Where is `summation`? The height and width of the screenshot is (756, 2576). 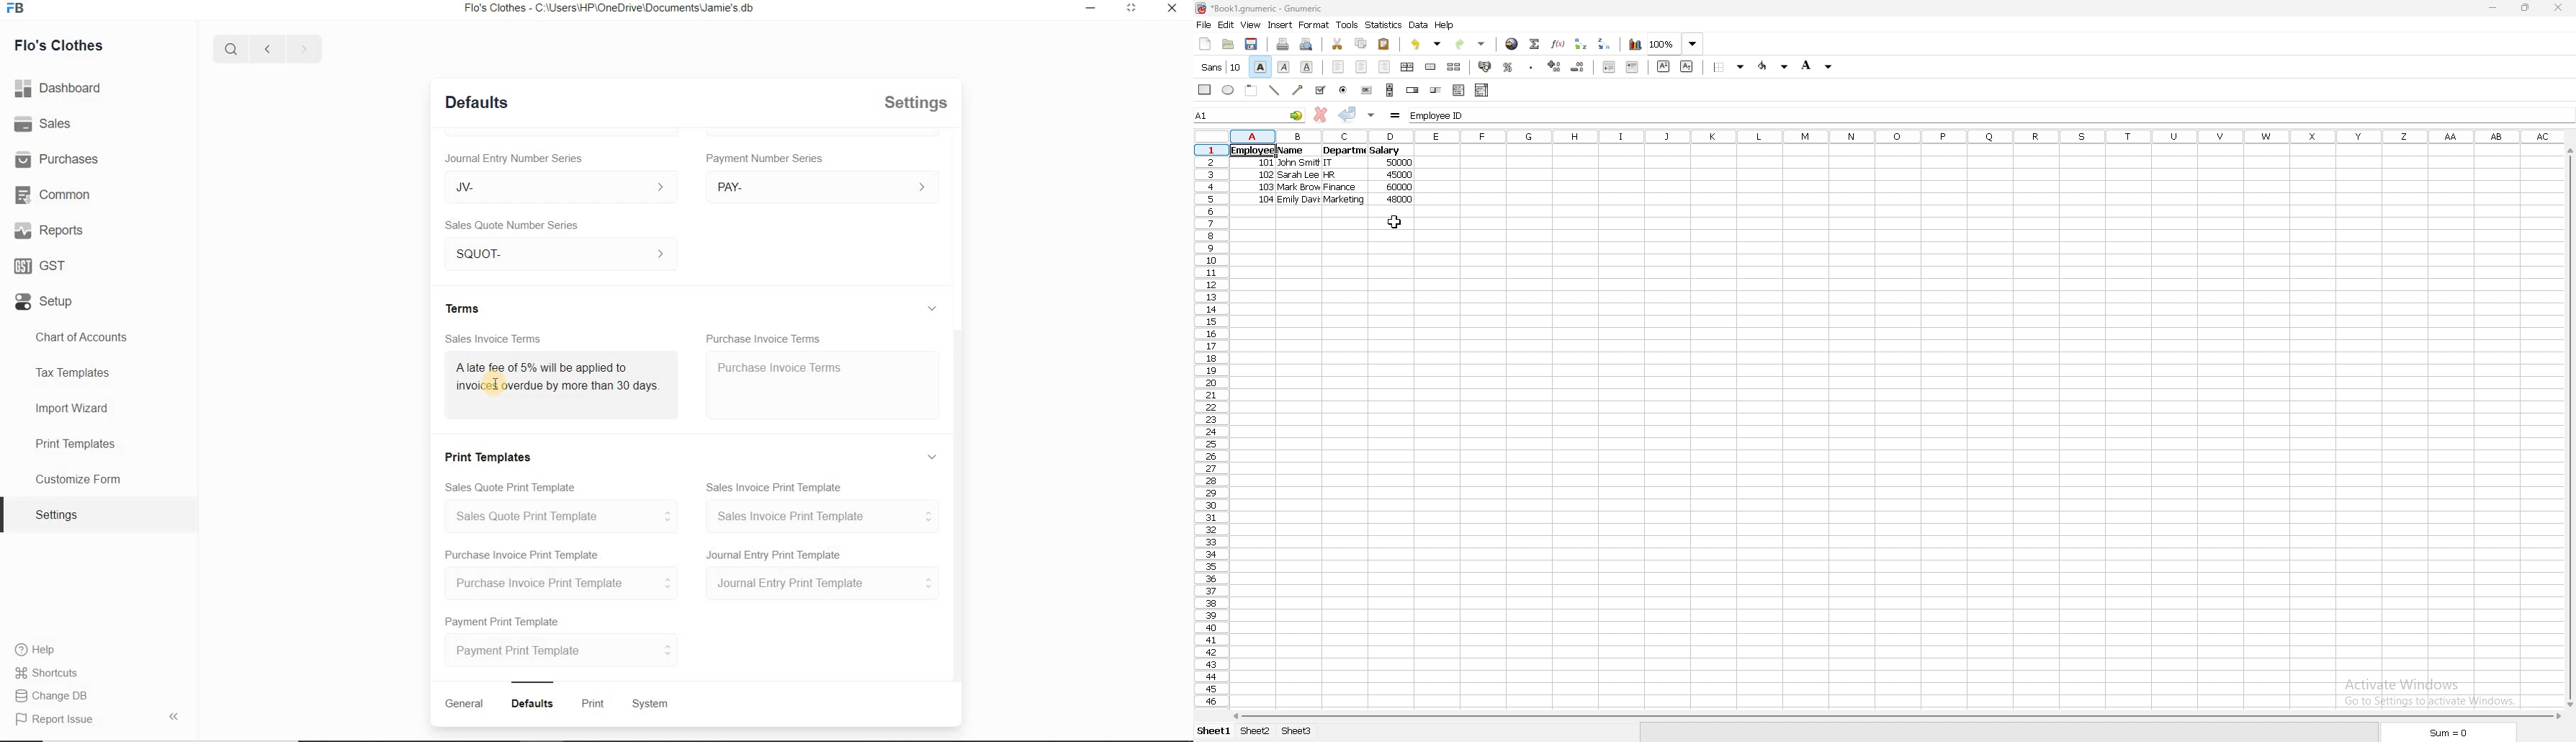 summation is located at coordinates (1535, 44).